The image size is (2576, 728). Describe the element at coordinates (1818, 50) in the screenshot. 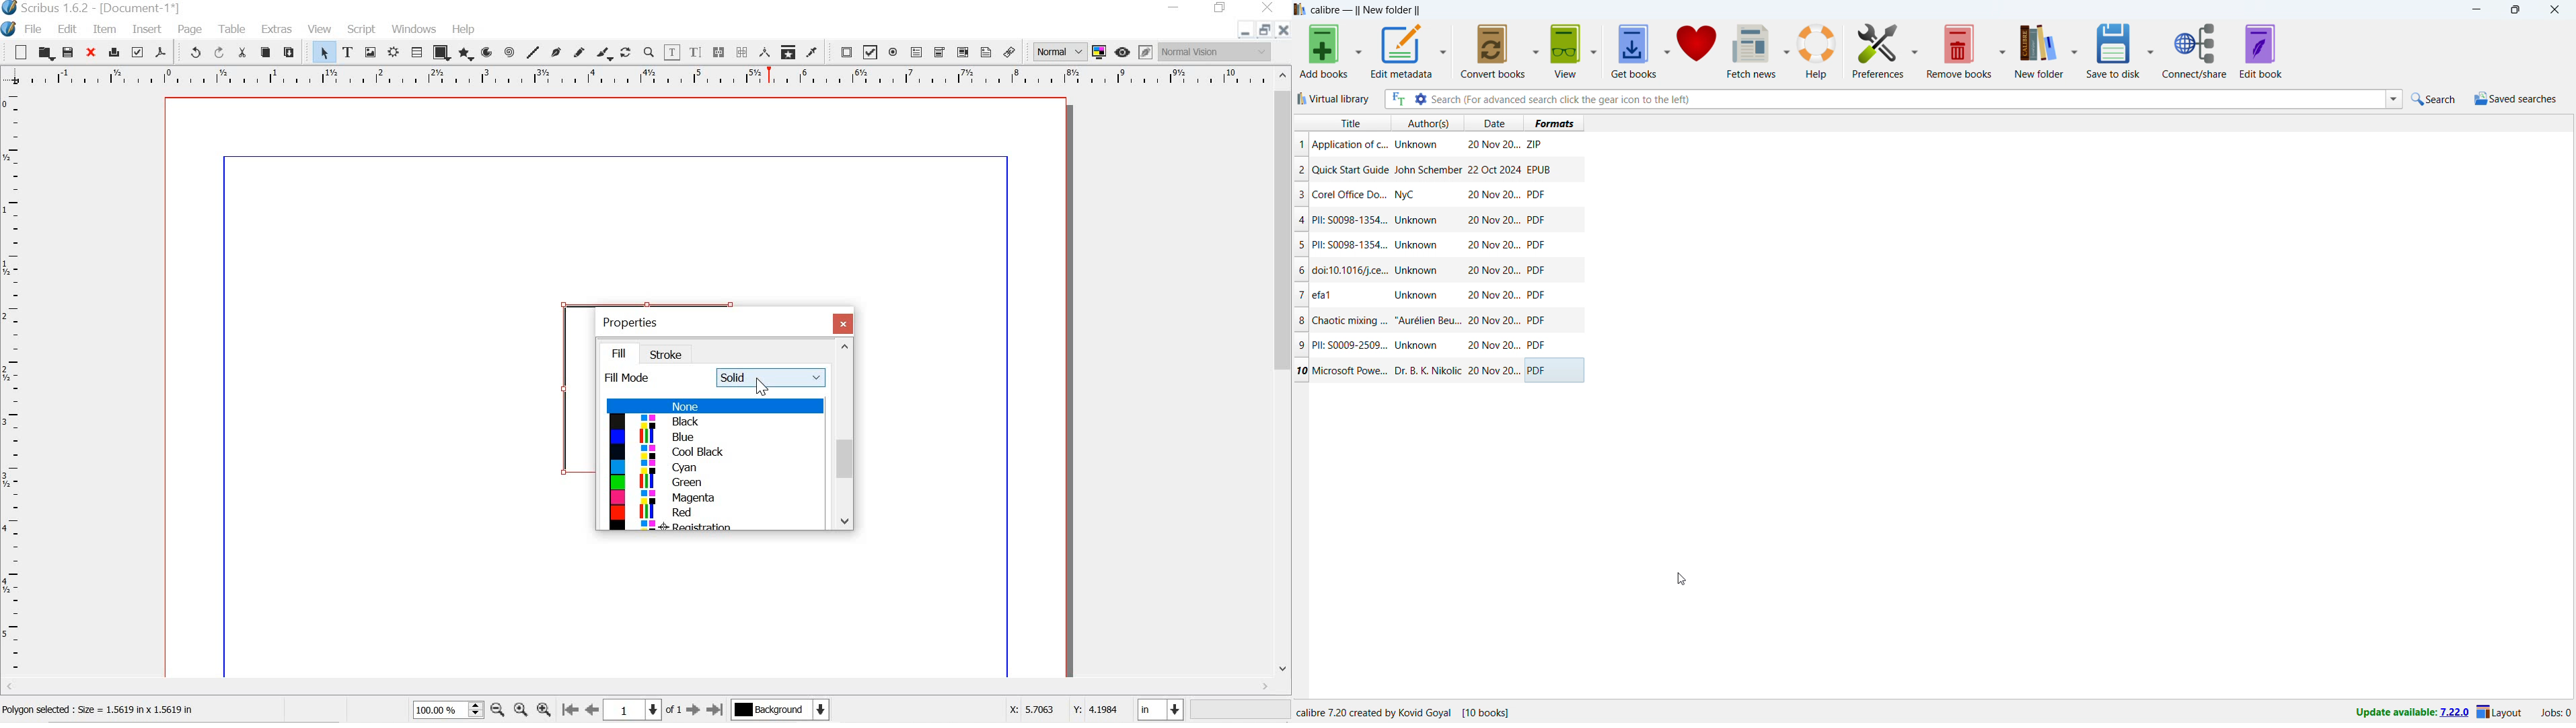

I see `help` at that location.